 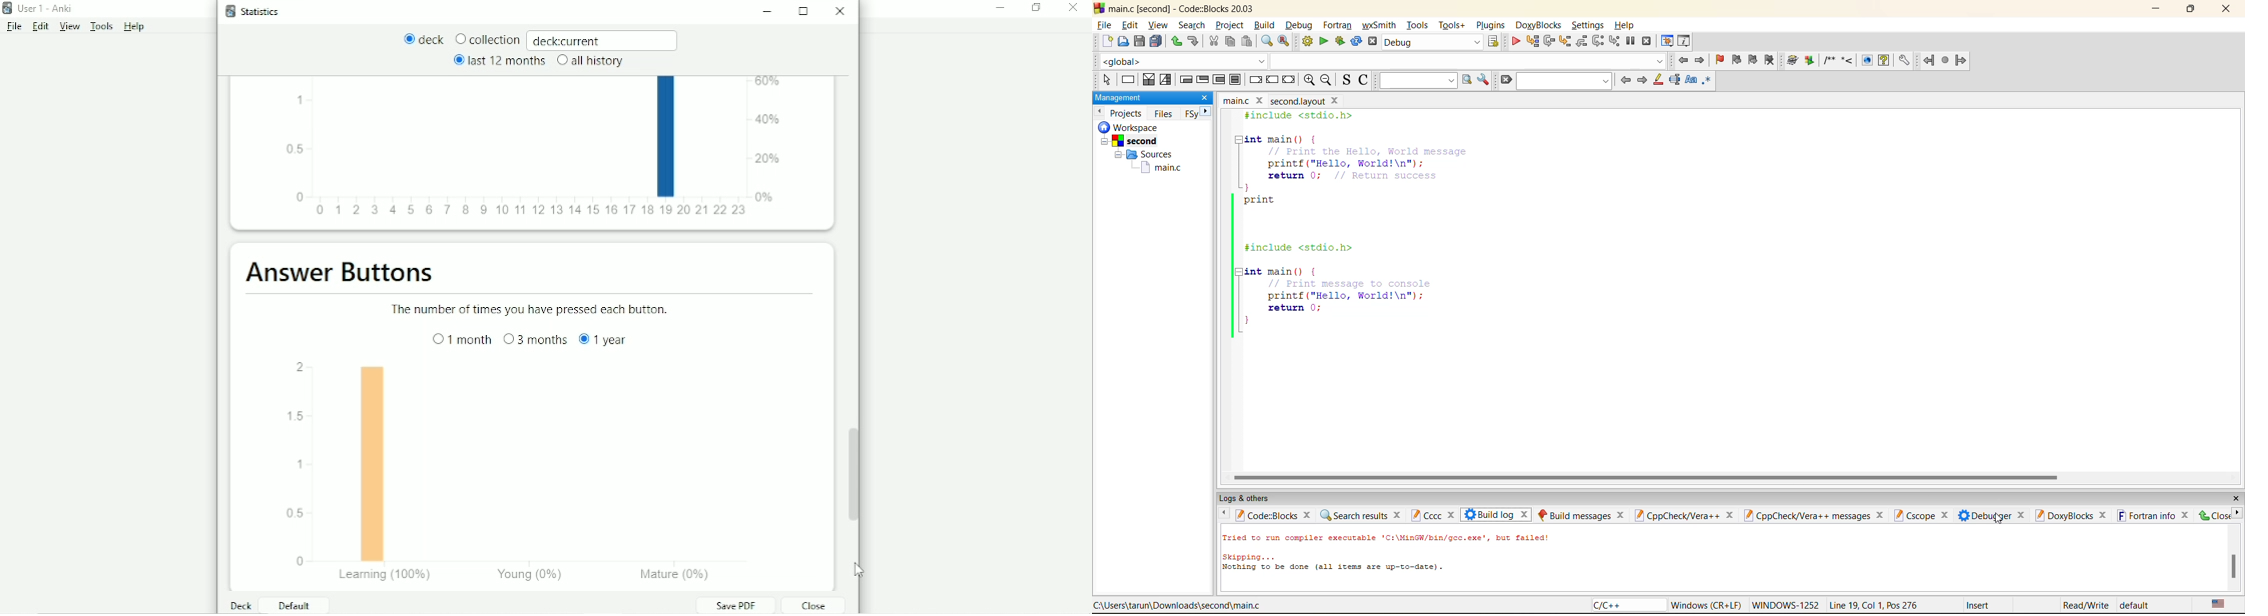 What do you see at coordinates (1128, 81) in the screenshot?
I see `instruction` at bounding box center [1128, 81].